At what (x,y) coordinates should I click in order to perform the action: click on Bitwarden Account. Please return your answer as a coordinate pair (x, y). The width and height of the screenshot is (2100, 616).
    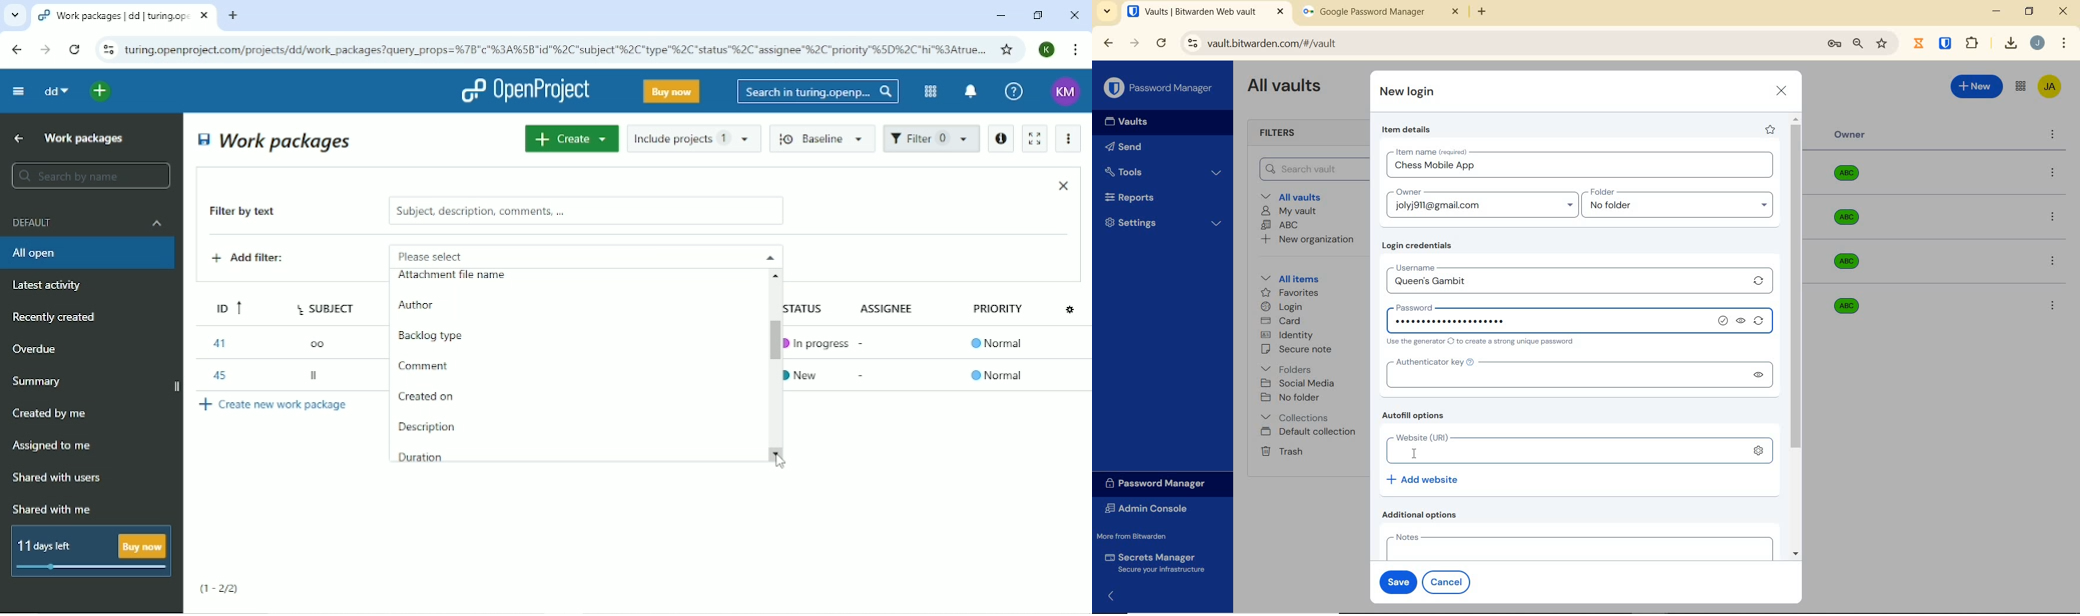
    Looking at the image, I should click on (2049, 88).